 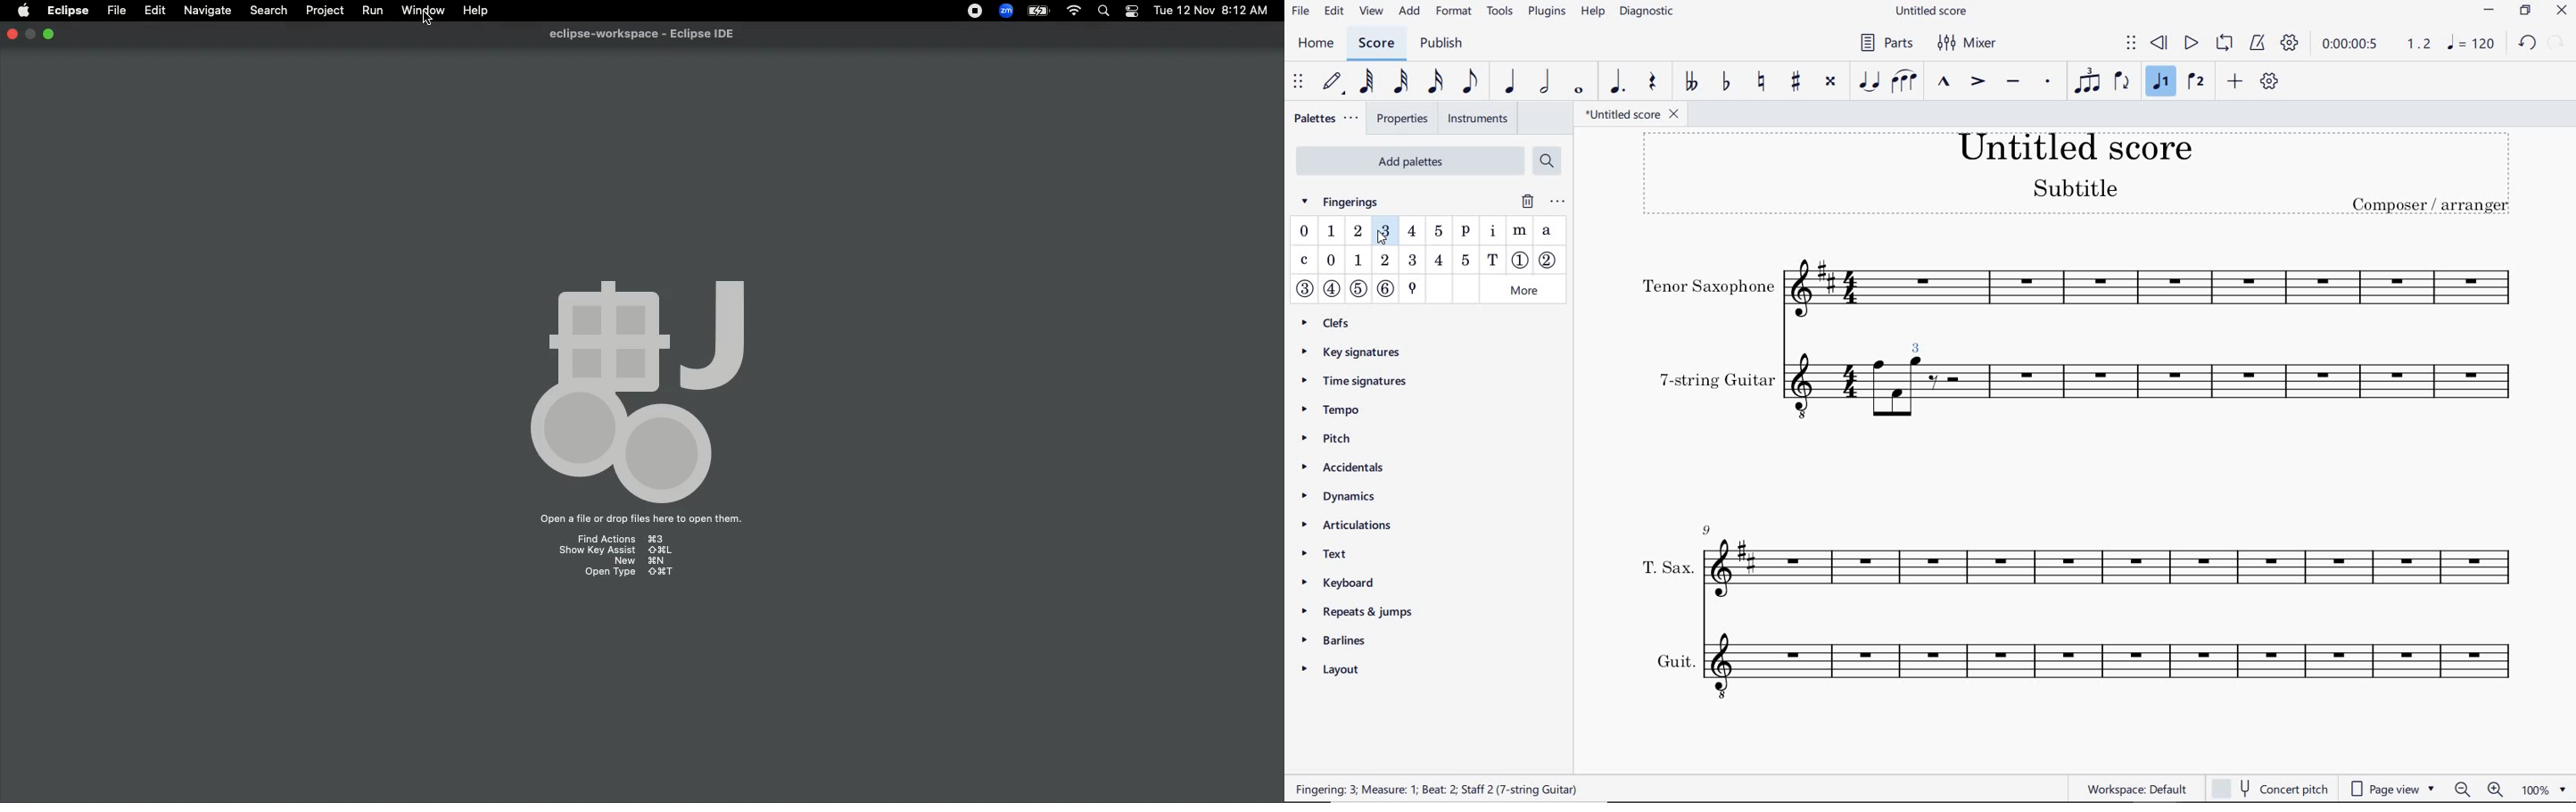 What do you see at coordinates (1943, 83) in the screenshot?
I see `MARCATO` at bounding box center [1943, 83].